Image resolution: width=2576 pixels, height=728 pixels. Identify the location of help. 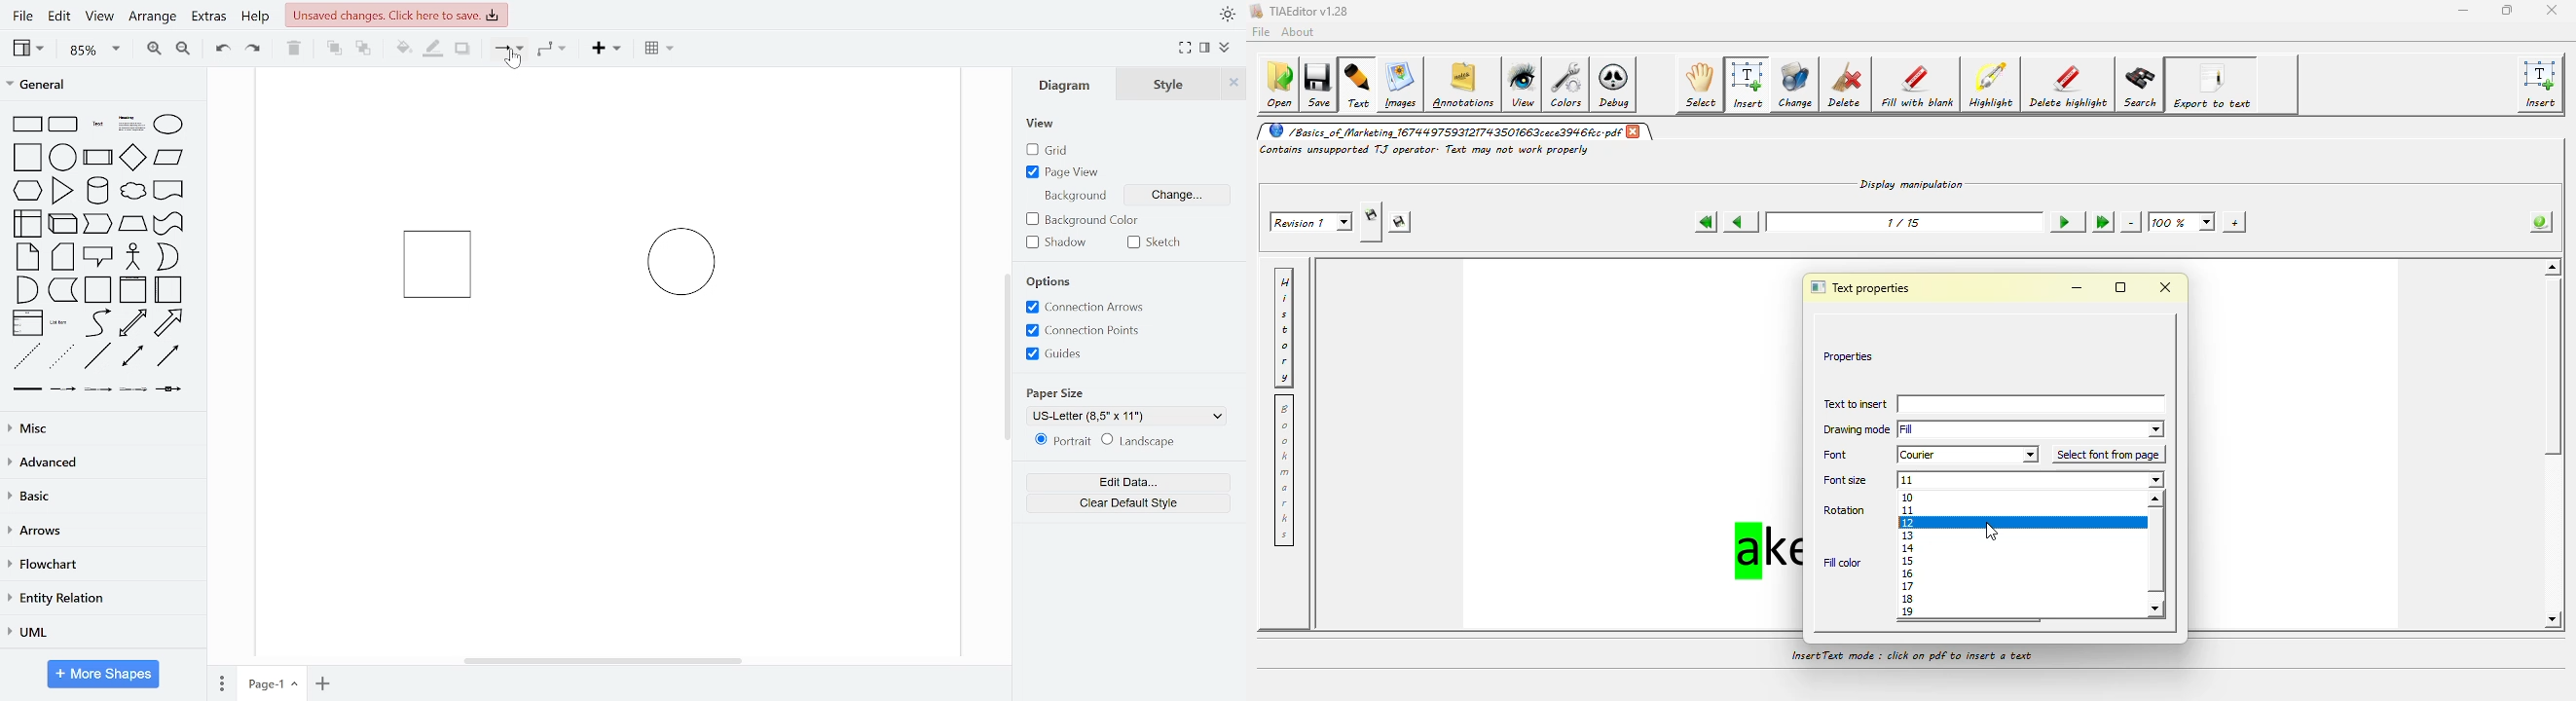
(255, 18).